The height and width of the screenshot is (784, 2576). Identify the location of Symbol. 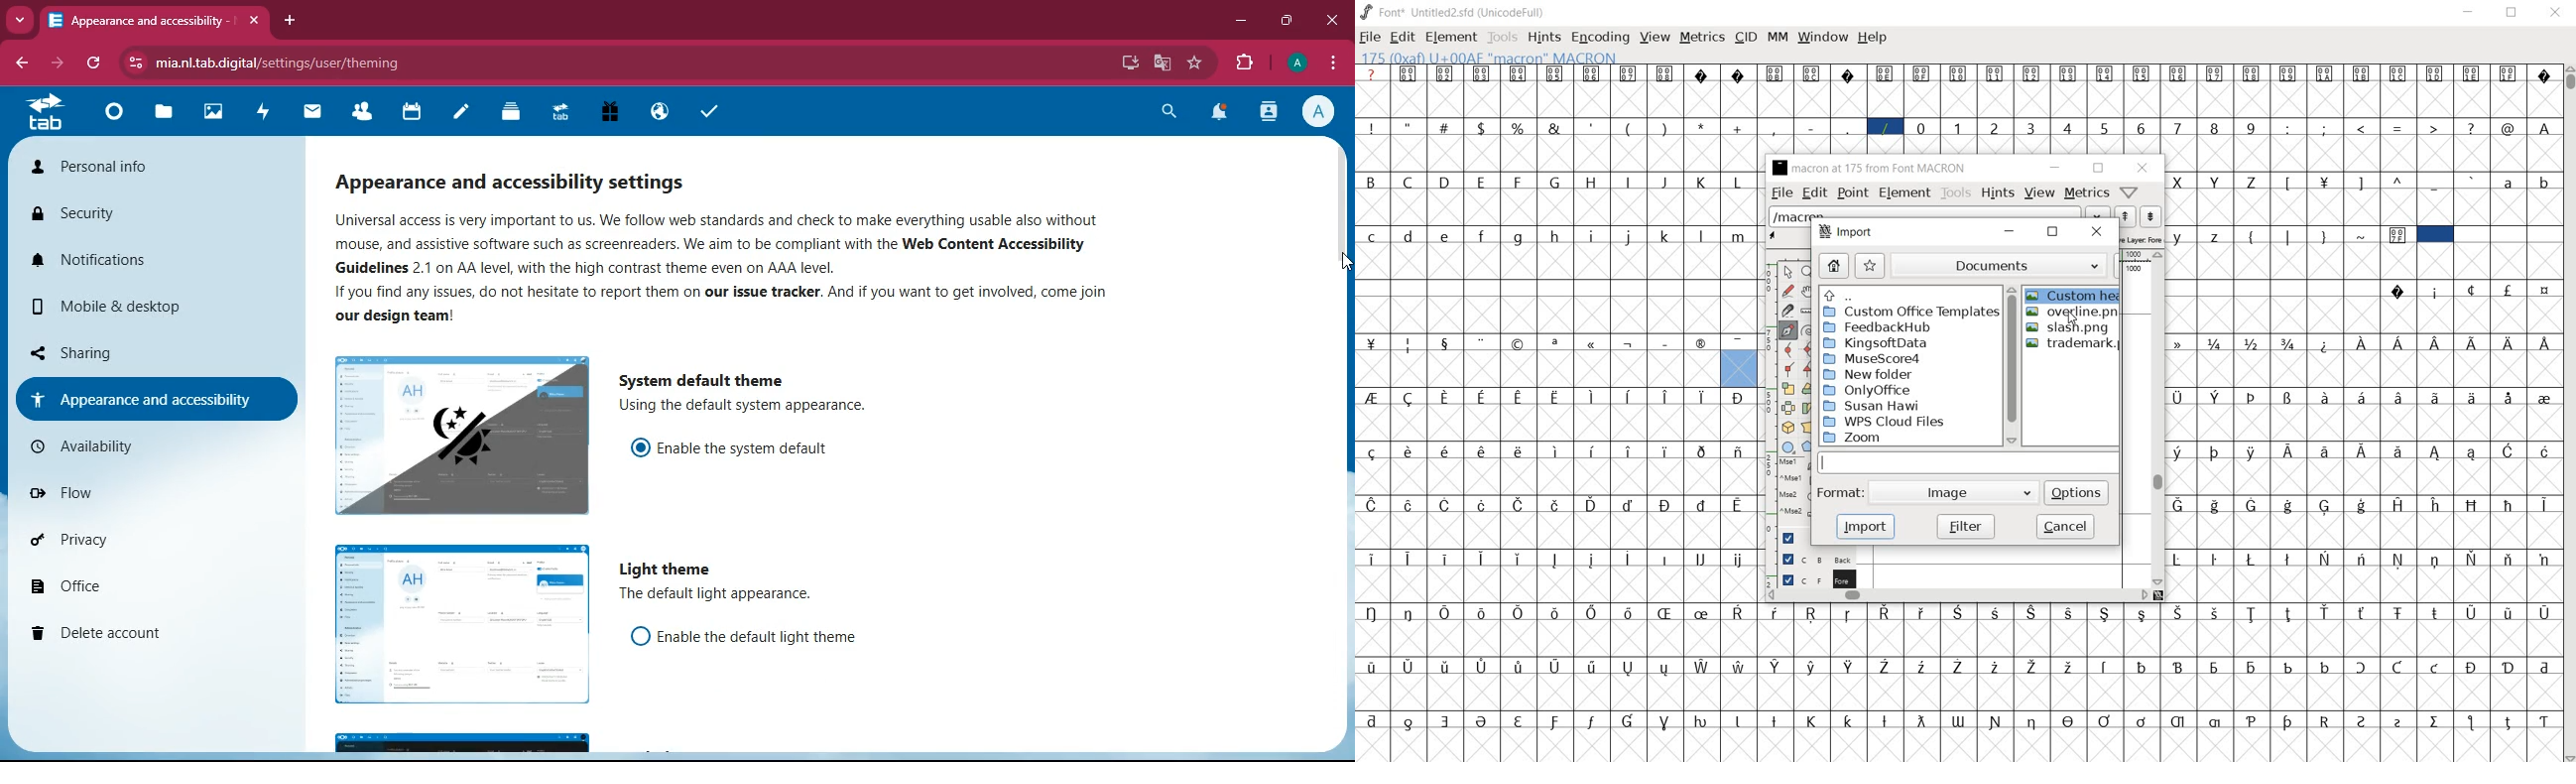
(1666, 505).